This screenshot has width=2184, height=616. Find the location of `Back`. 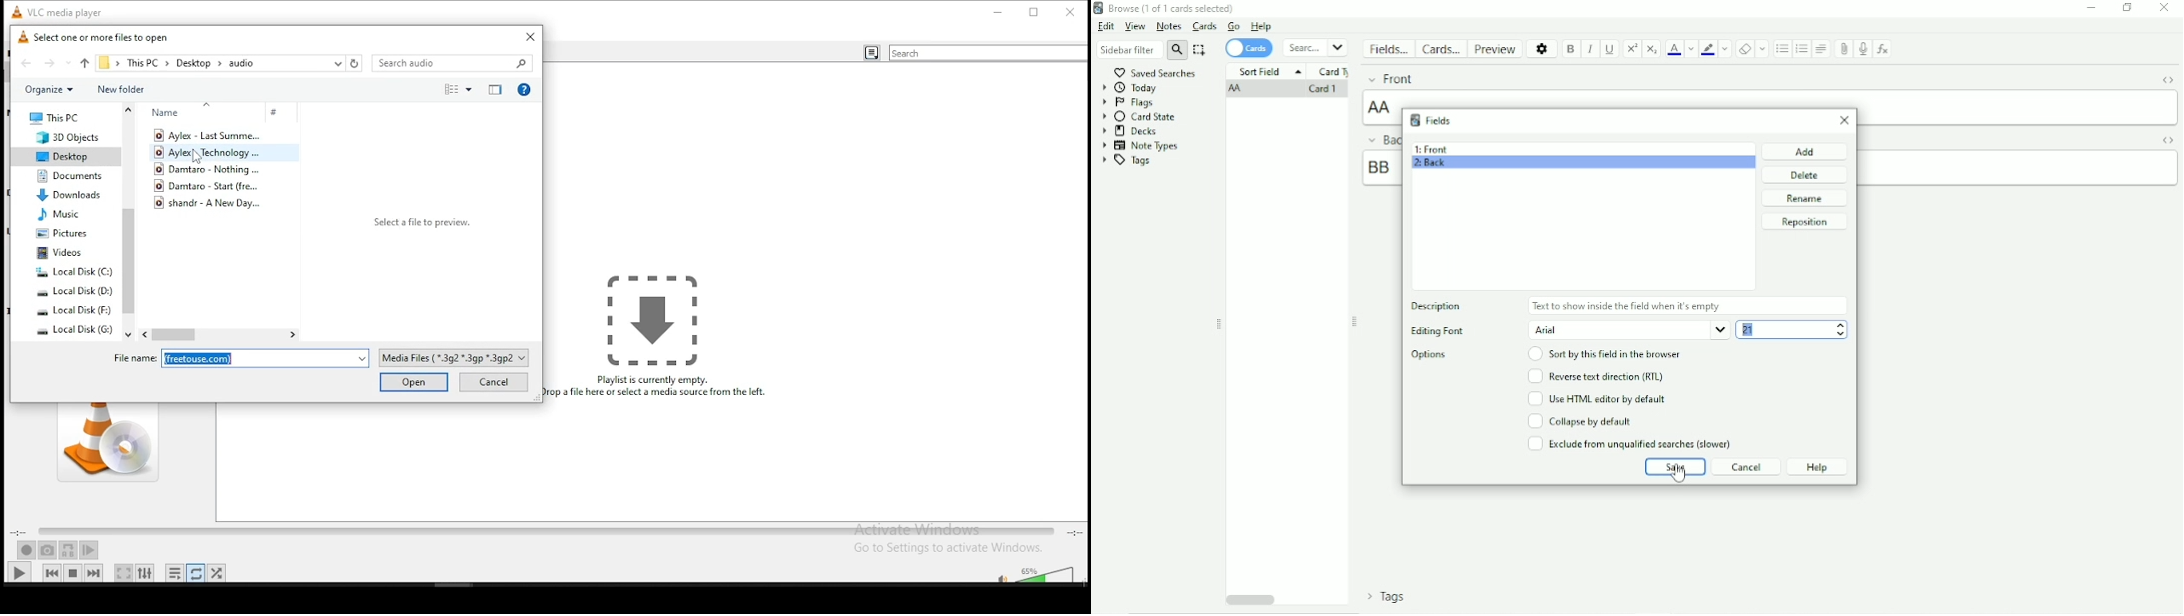

Back is located at coordinates (1380, 139).